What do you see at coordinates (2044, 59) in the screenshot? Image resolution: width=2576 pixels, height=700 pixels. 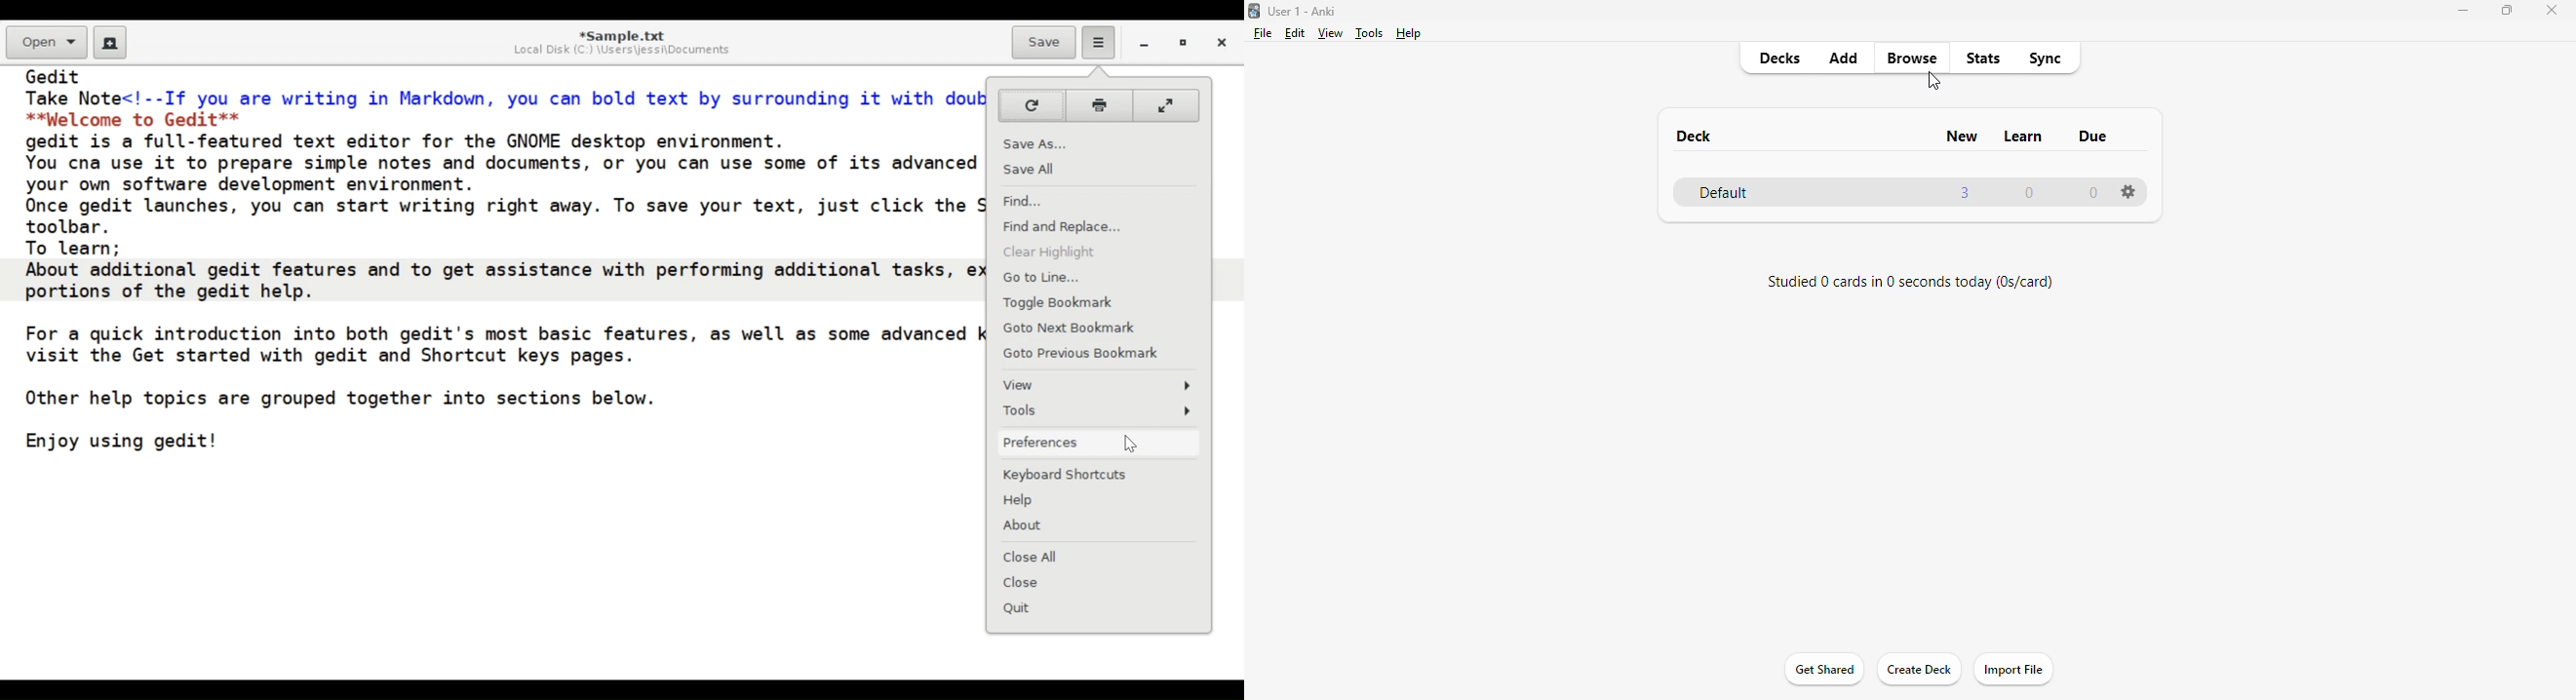 I see `sync` at bounding box center [2044, 59].